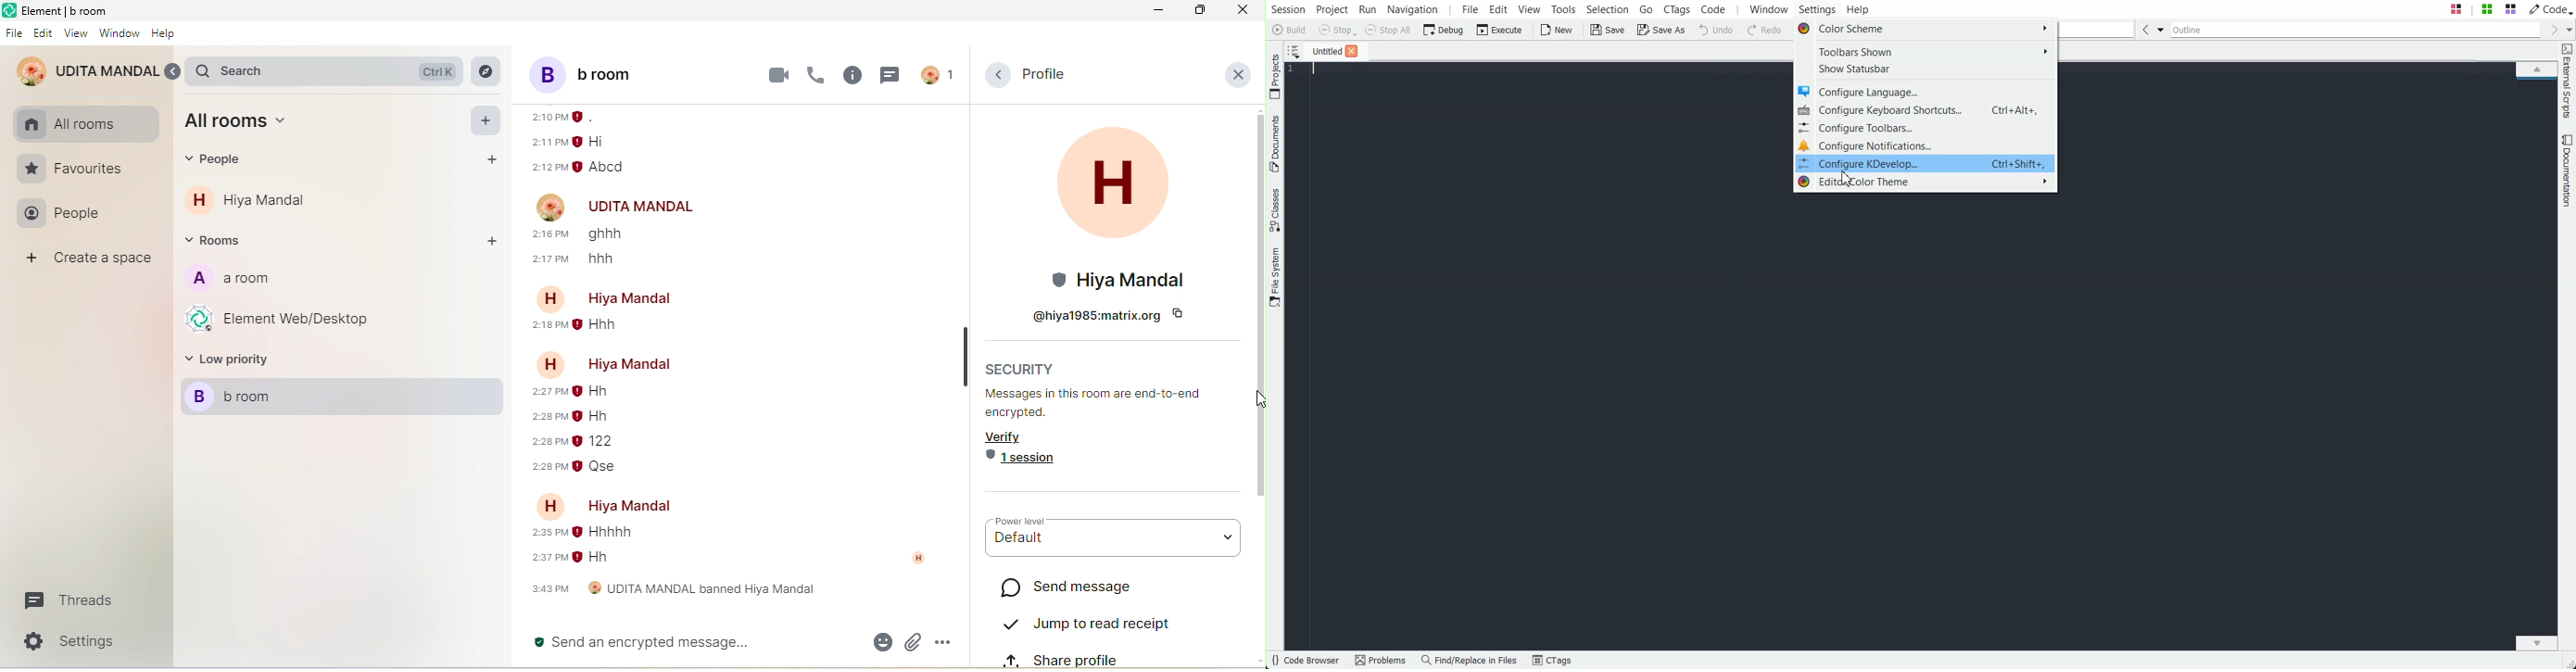 The width and height of the screenshot is (2576, 672). I want to click on time of message sending, so click(563, 117).